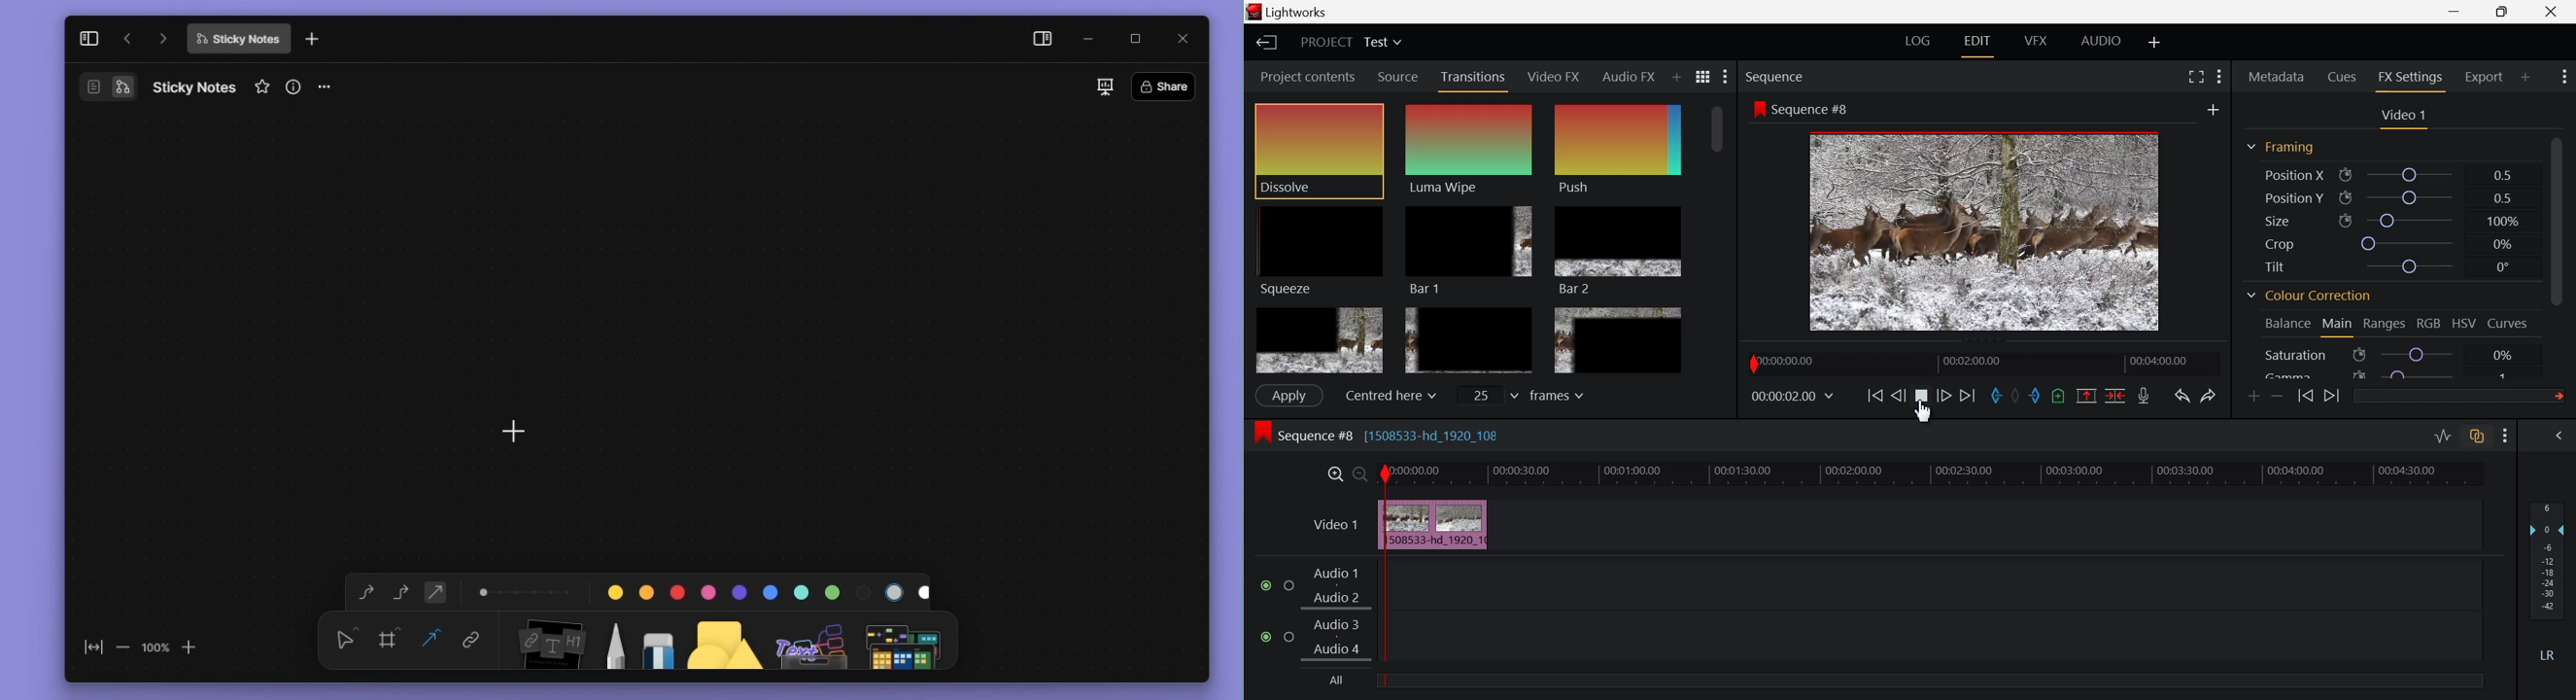 This screenshot has width=2576, height=700. Describe the element at coordinates (813, 640) in the screenshot. I see `other` at that location.